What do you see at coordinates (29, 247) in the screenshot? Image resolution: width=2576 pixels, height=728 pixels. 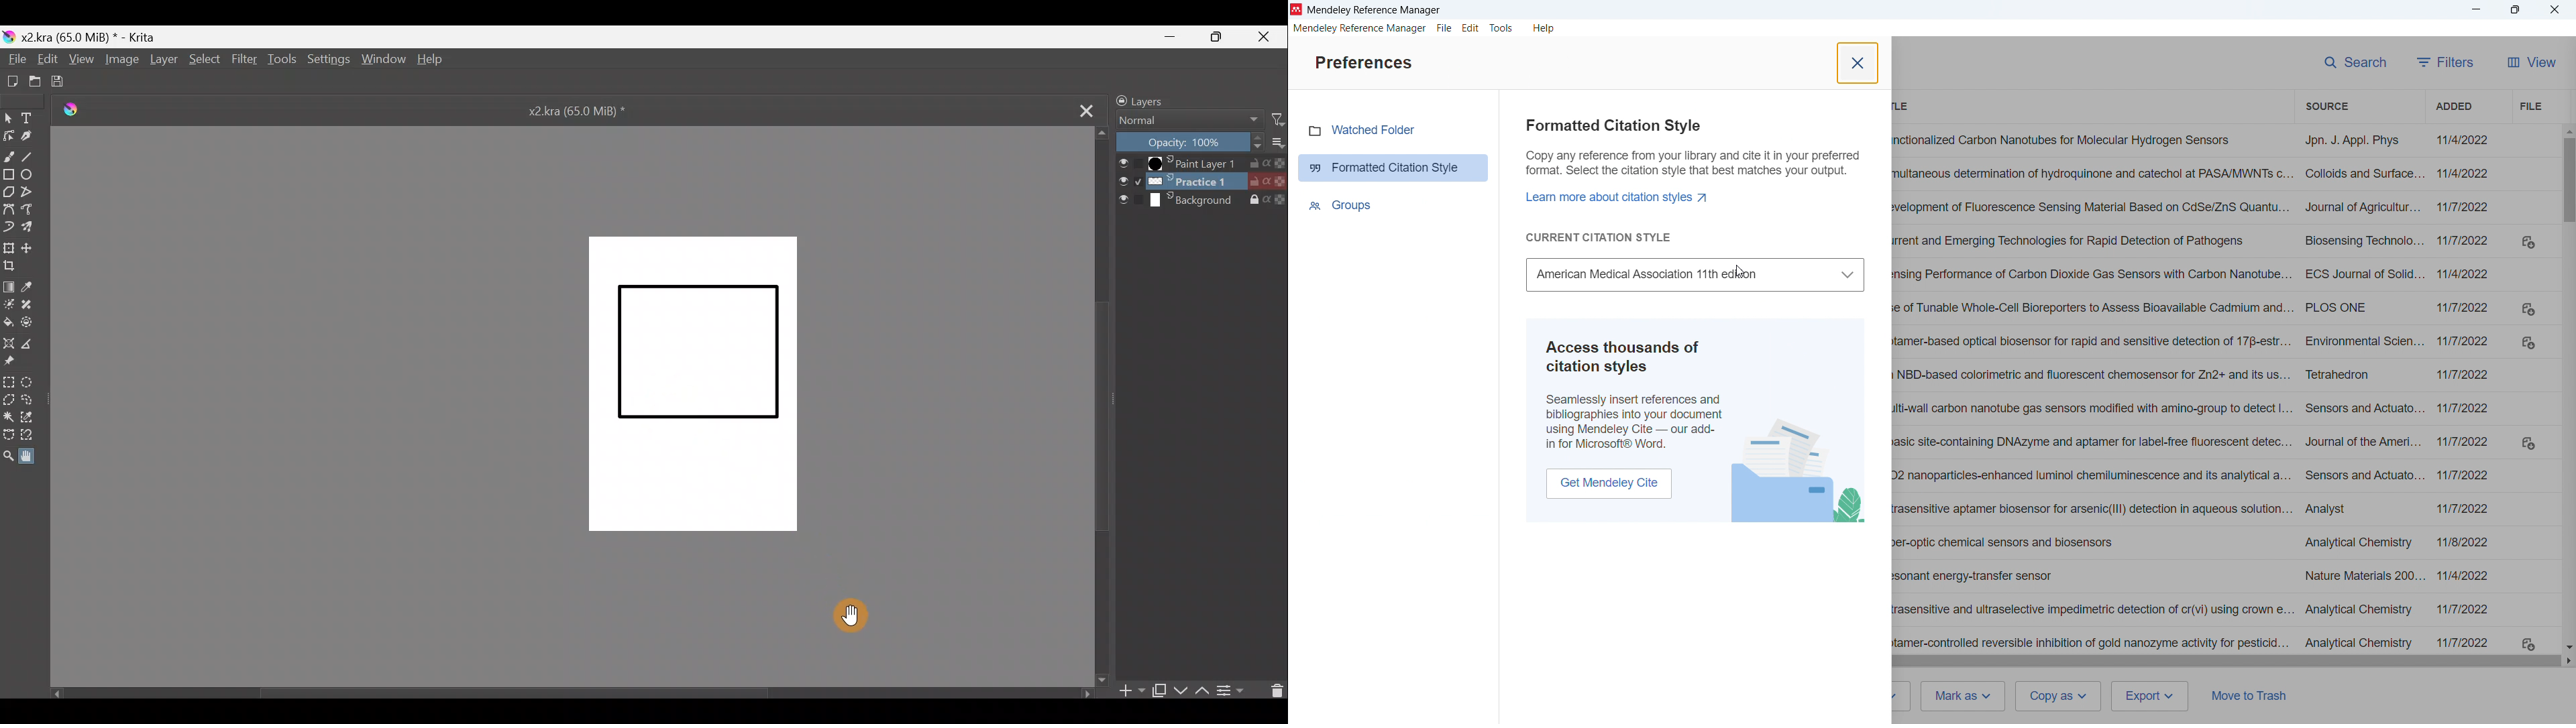 I see `Move a layer` at bounding box center [29, 247].